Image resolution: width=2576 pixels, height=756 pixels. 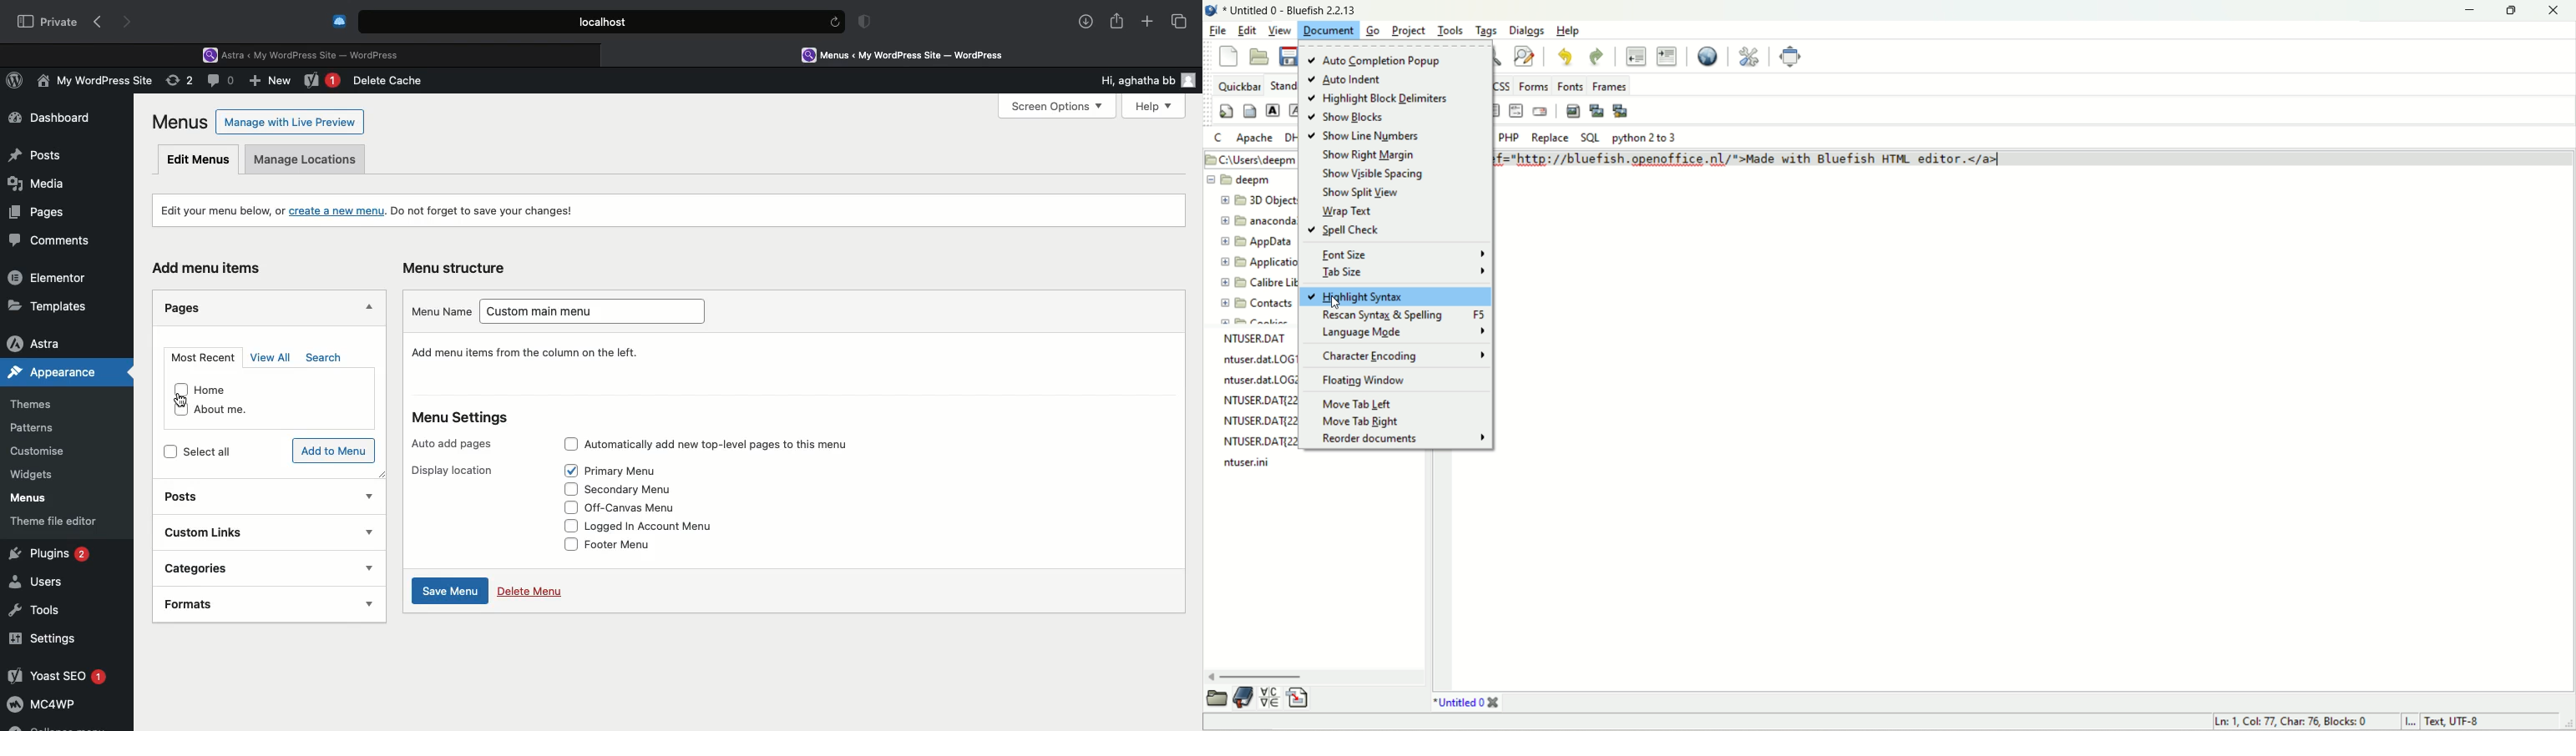 What do you see at coordinates (1570, 86) in the screenshot?
I see `fonts` at bounding box center [1570, 86].